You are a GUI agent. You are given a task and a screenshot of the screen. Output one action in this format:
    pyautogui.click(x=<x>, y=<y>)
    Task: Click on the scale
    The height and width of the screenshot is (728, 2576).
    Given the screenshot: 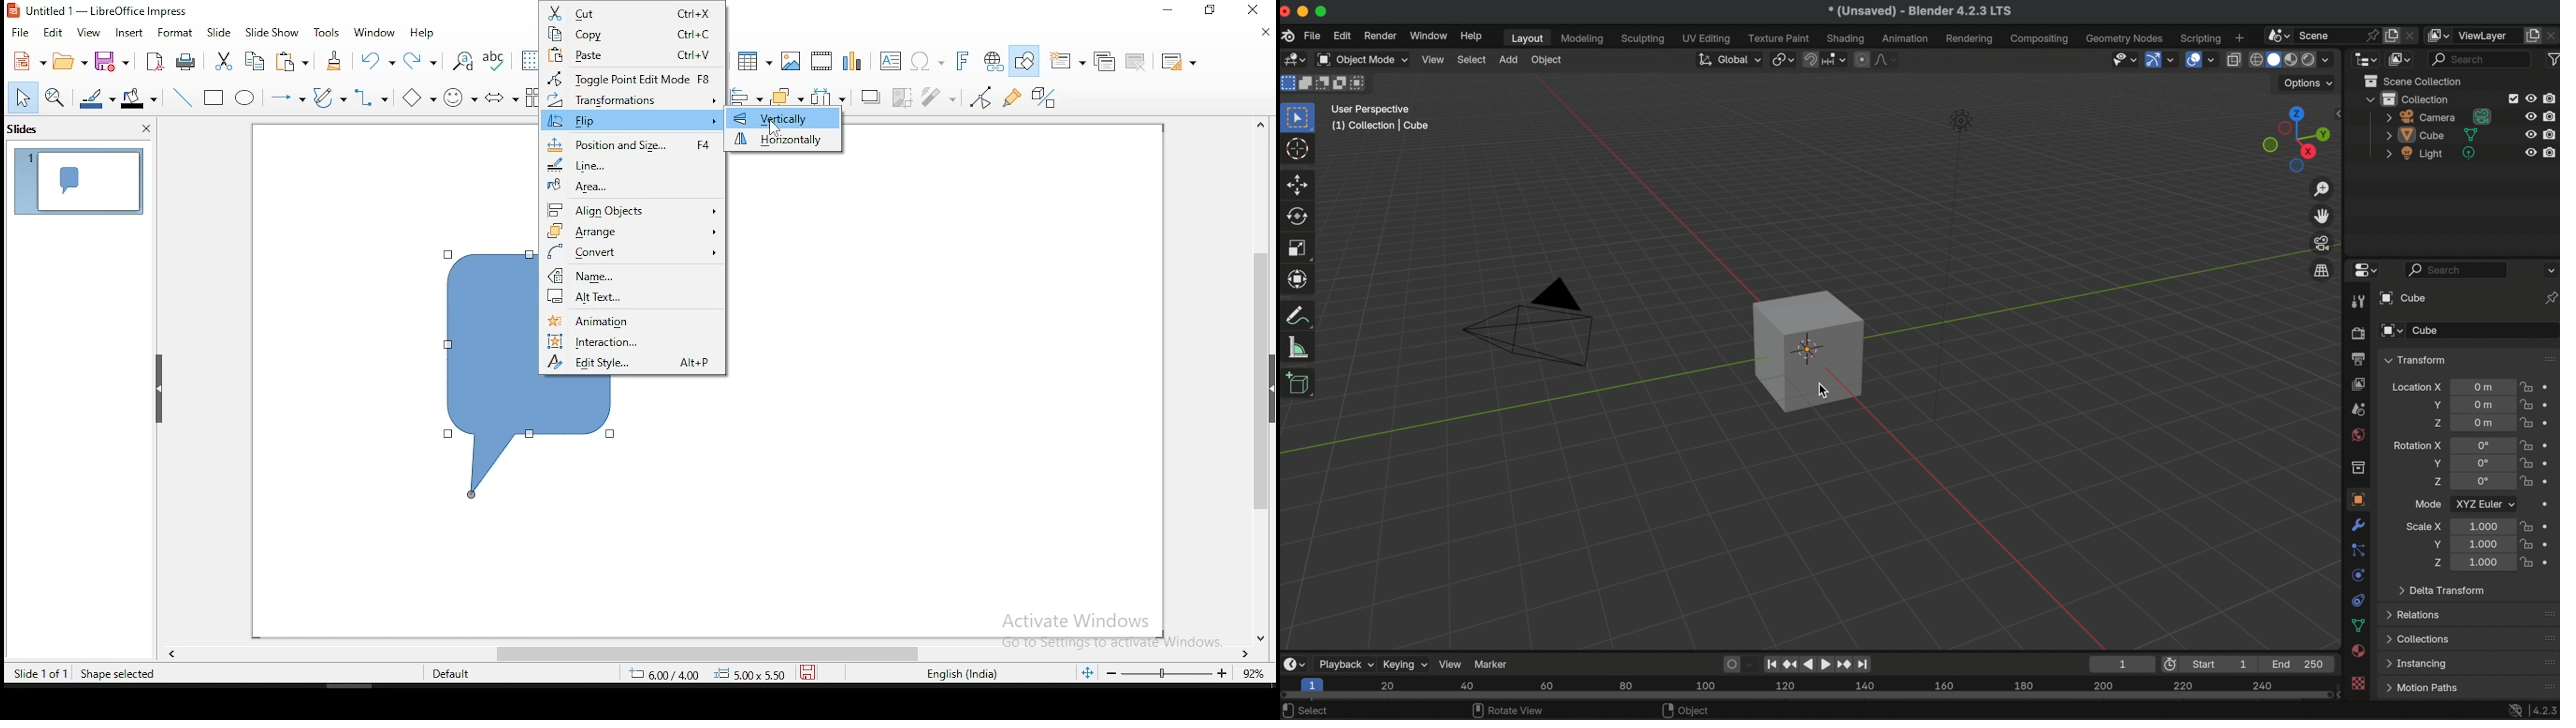 What is the action you would take?
    pyautogui.click(x=1300, y=279)
    